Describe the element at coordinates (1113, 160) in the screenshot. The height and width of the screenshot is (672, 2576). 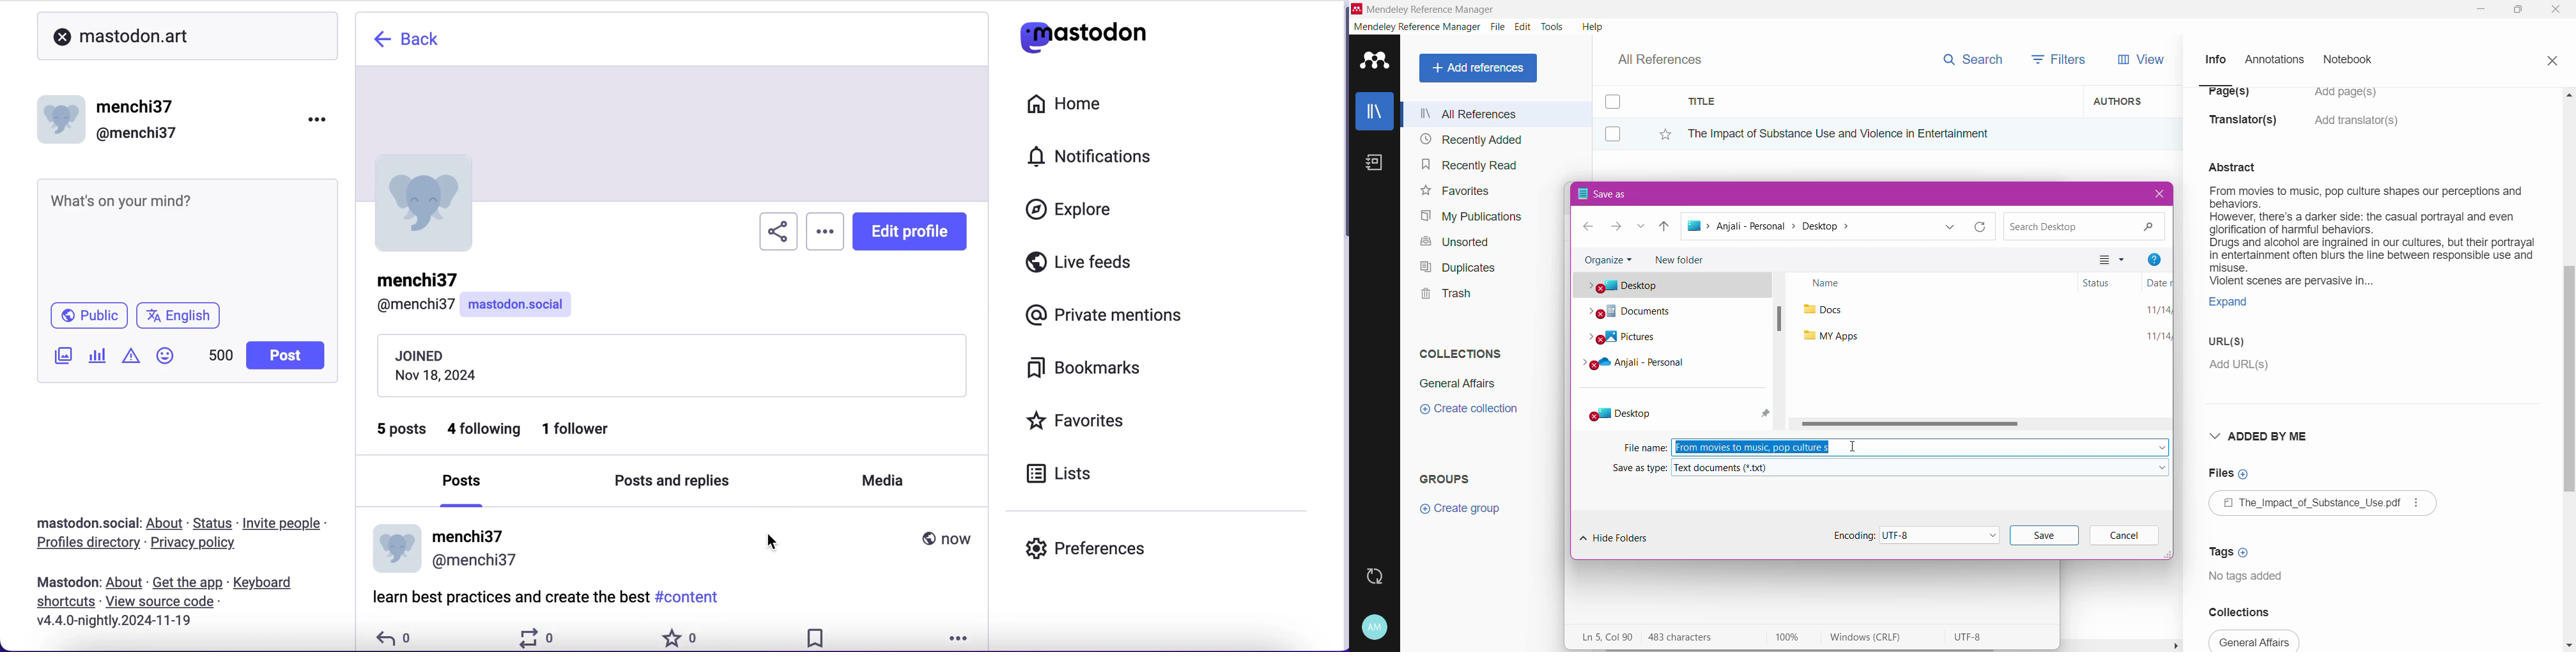
I see `notifications` at that location.